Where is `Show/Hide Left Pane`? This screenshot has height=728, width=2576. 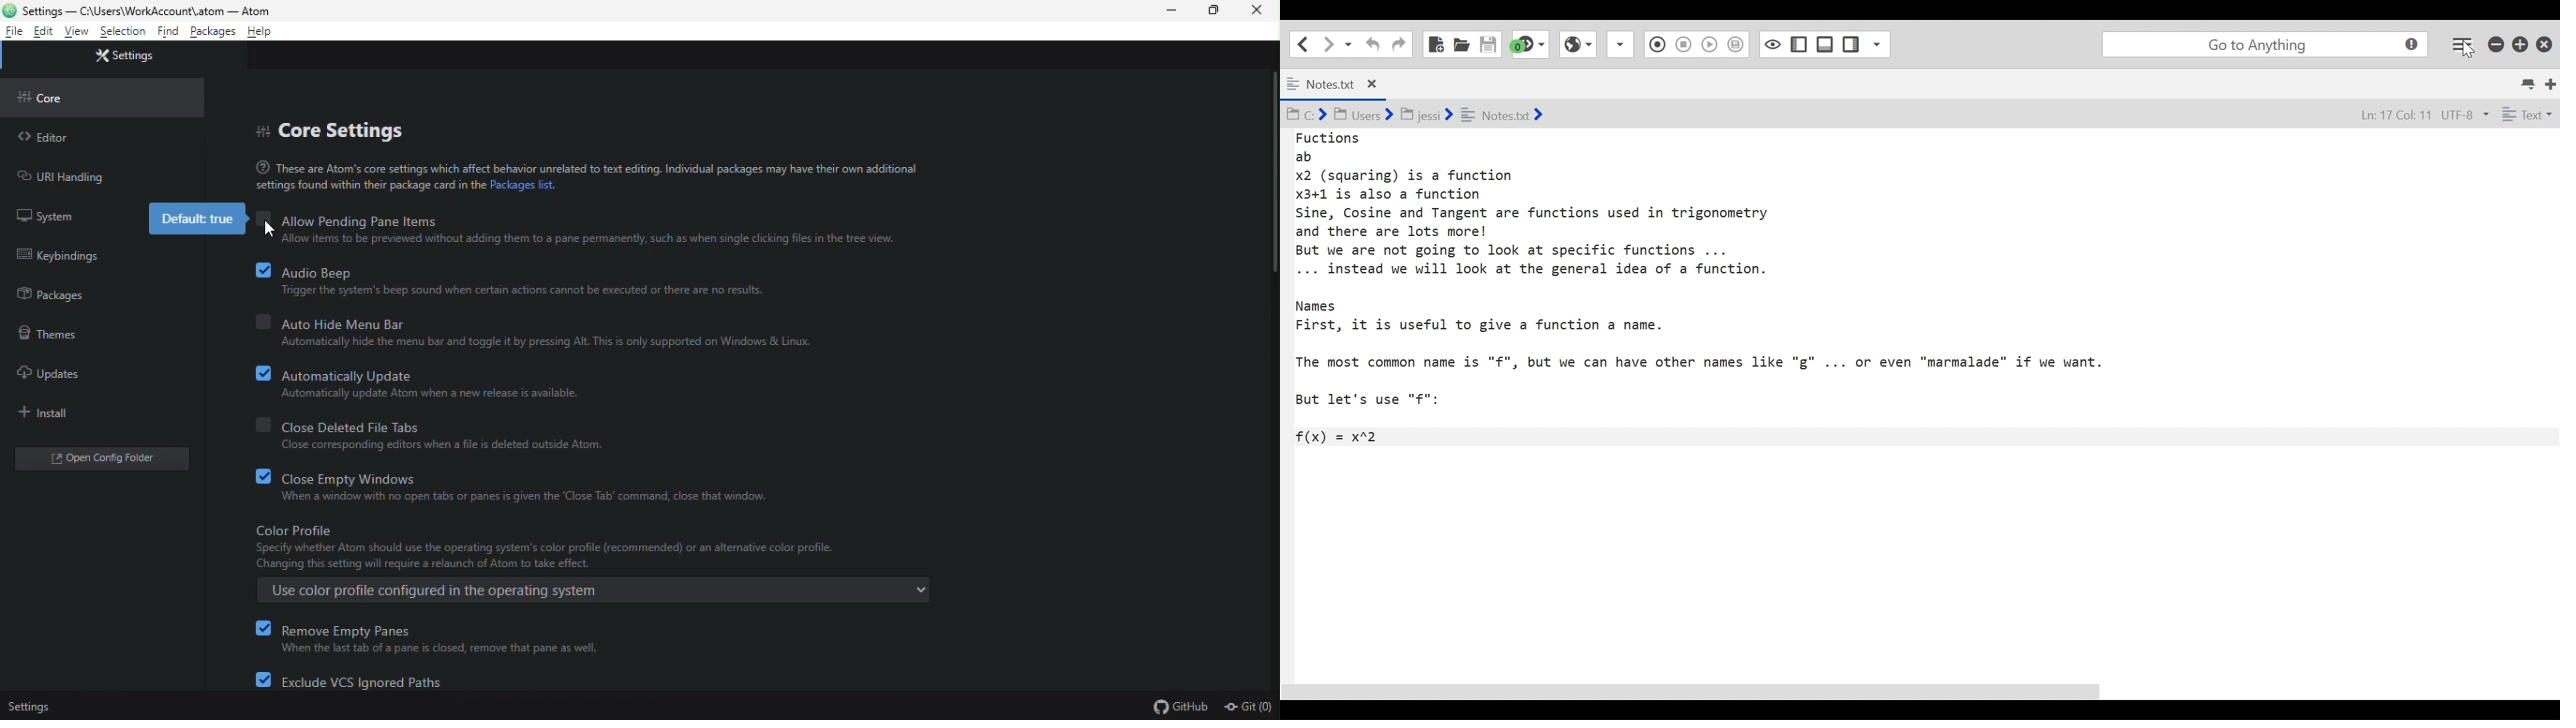
Show/Hide Left Pane is located at coordinates (1825, 44).